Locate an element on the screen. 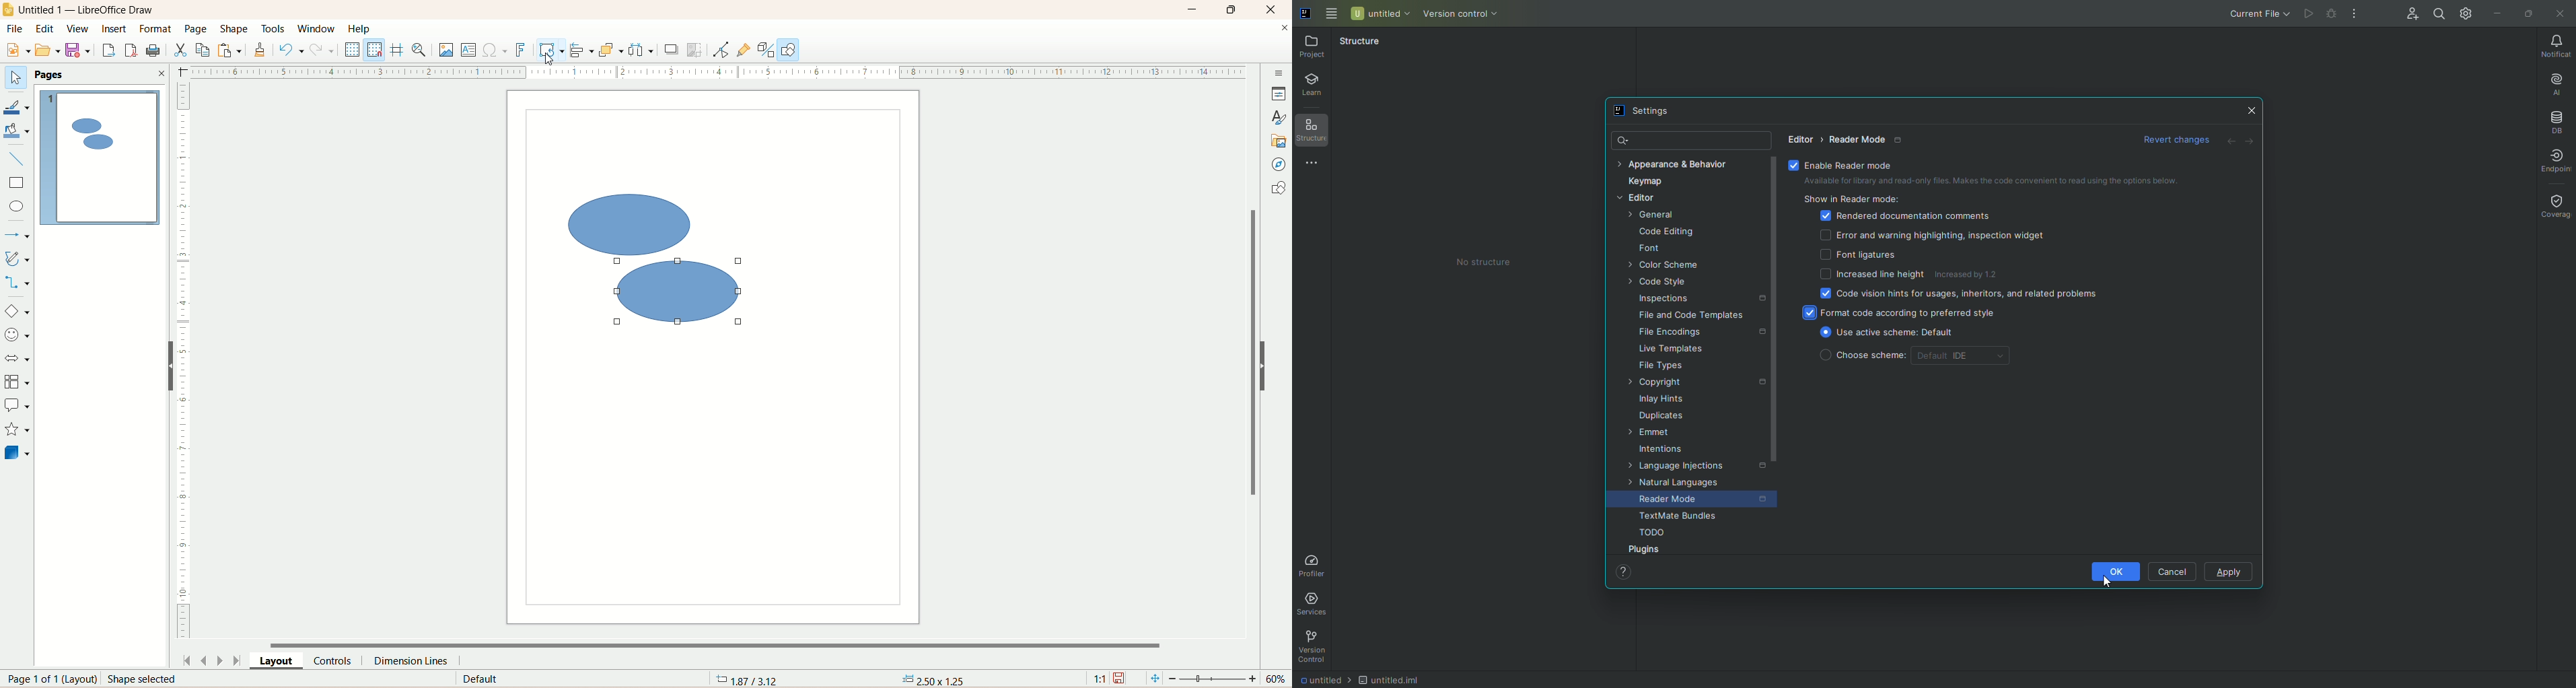 This screenshot has width=2576, height=700. block arrow is located at coordinates (16, 359).